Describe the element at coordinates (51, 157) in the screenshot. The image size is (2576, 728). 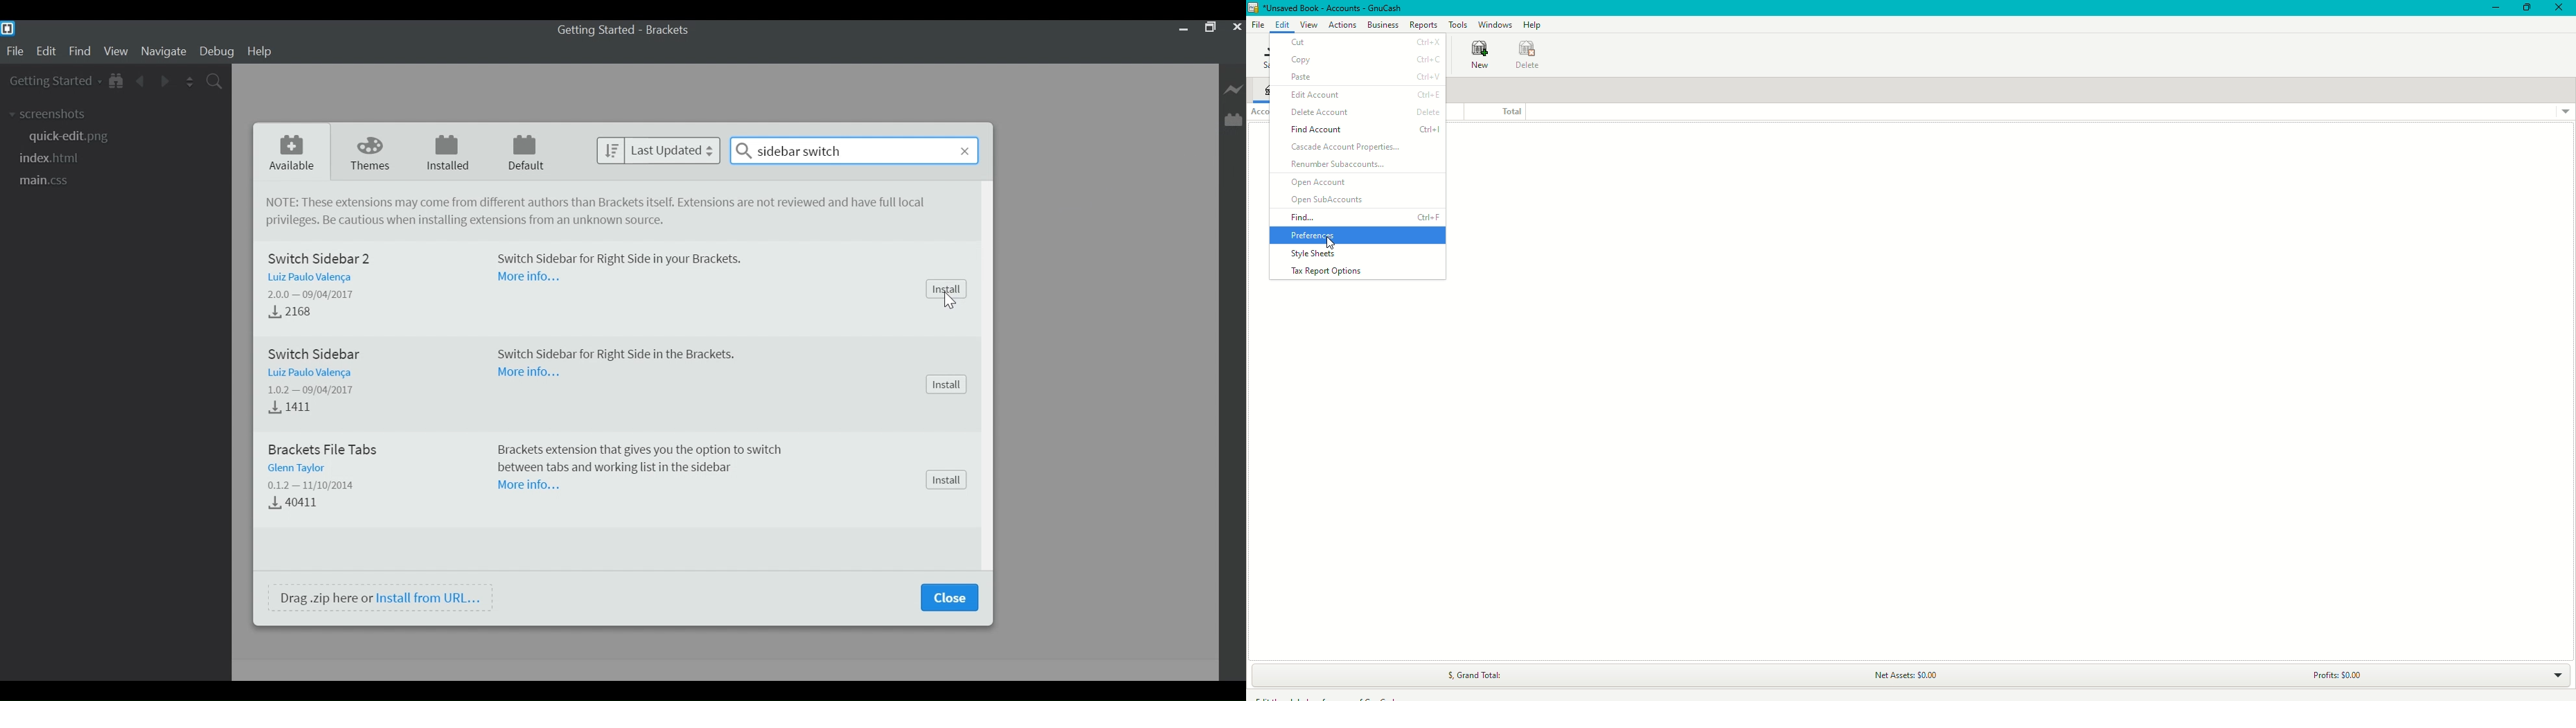
I see `index.html` at that location.